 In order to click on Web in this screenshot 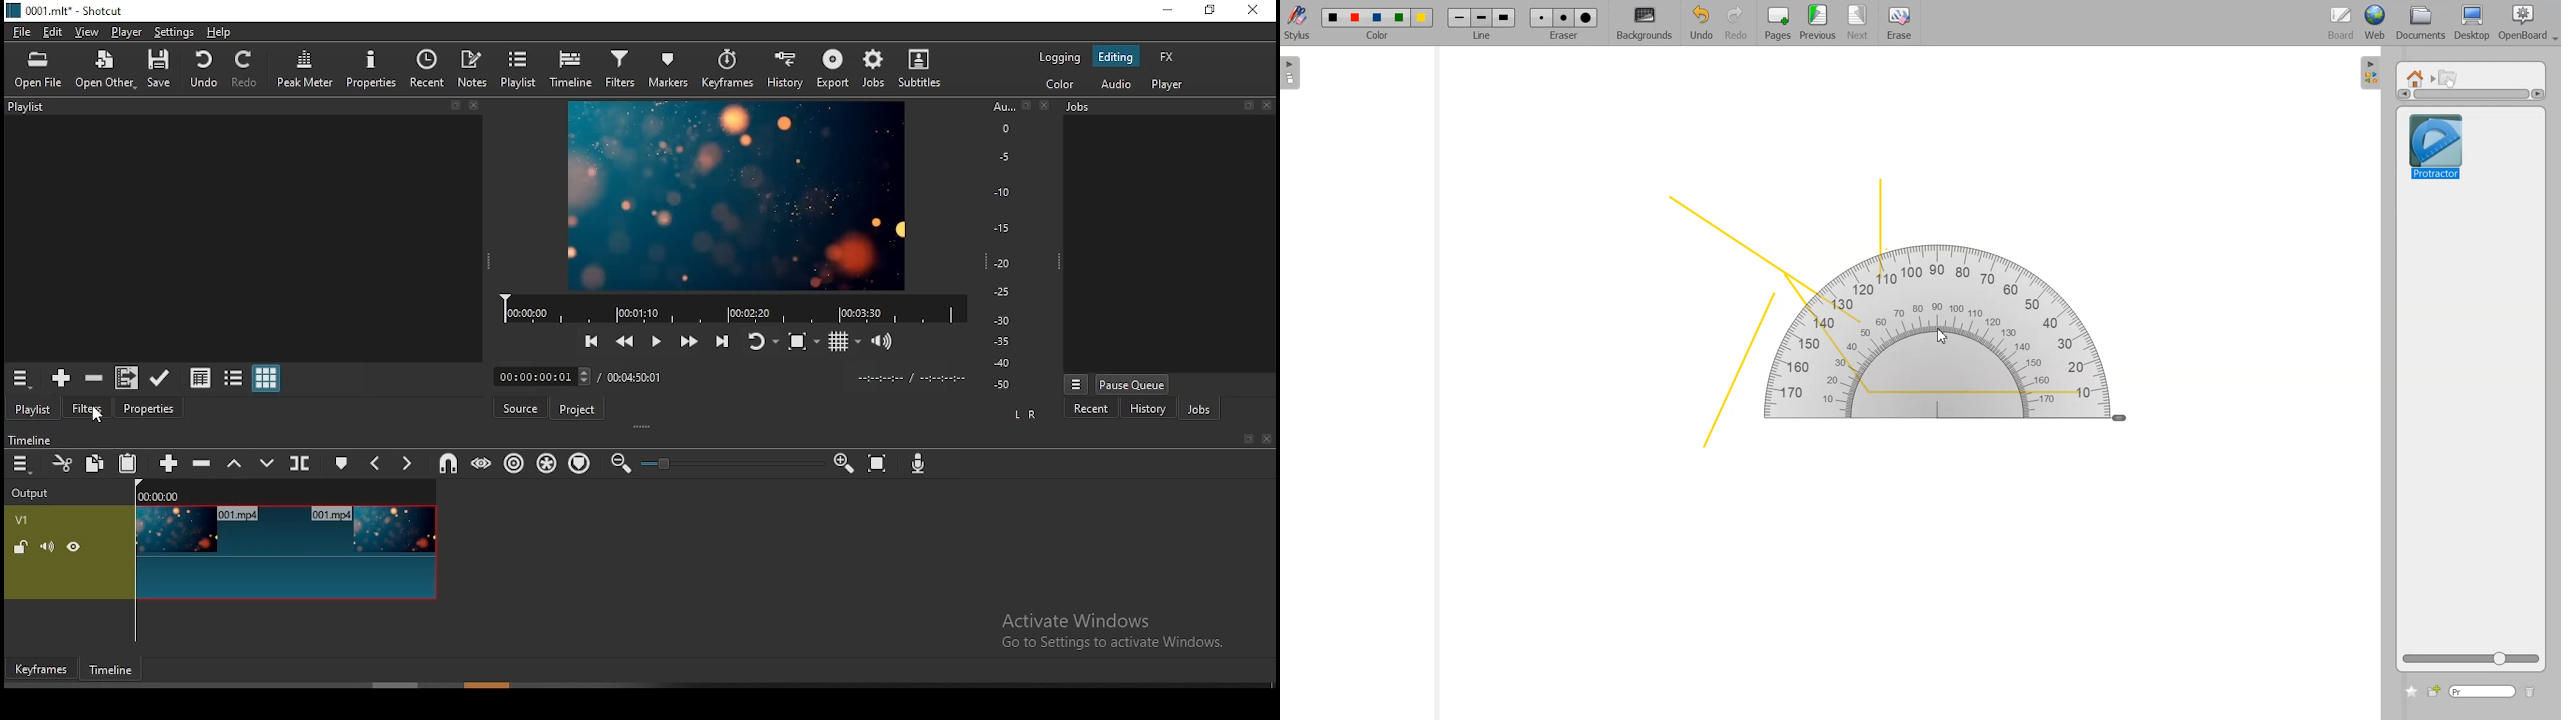, I will do `click(2375, 23)`.